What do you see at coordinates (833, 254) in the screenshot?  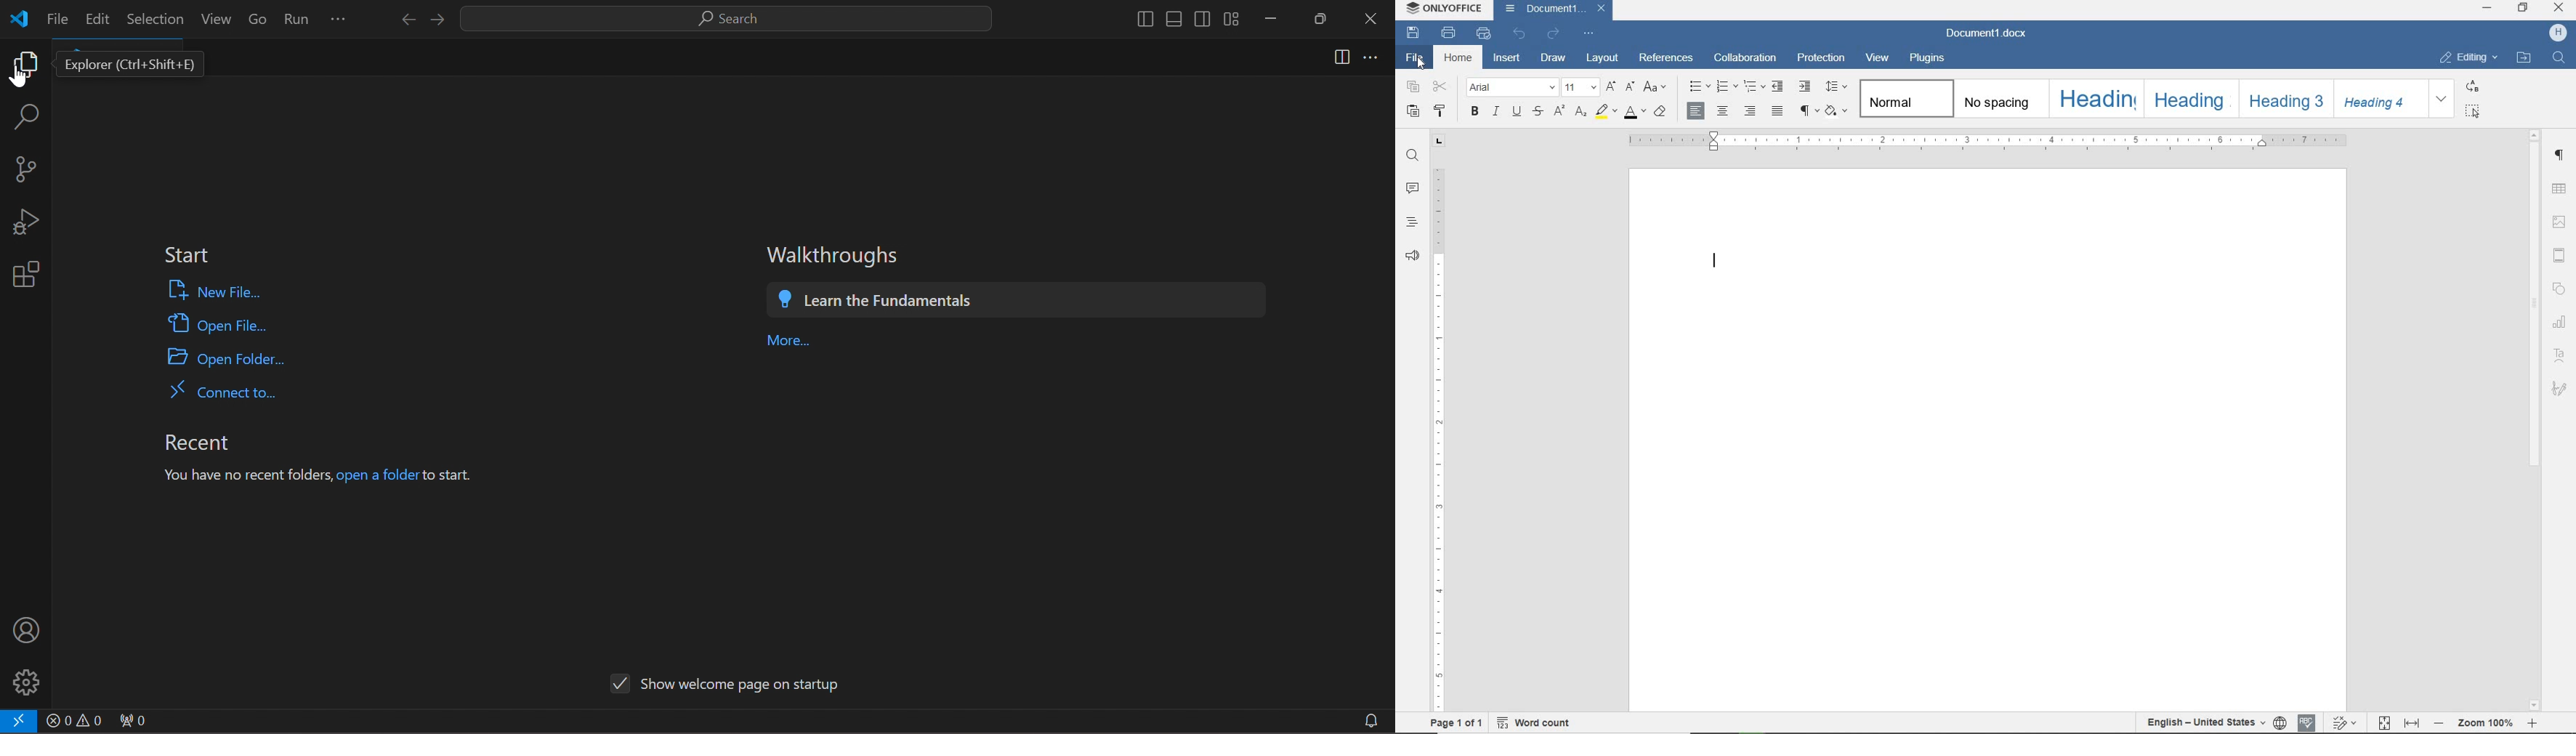 I see `walkthroughs` at bounding box center [833, 254].